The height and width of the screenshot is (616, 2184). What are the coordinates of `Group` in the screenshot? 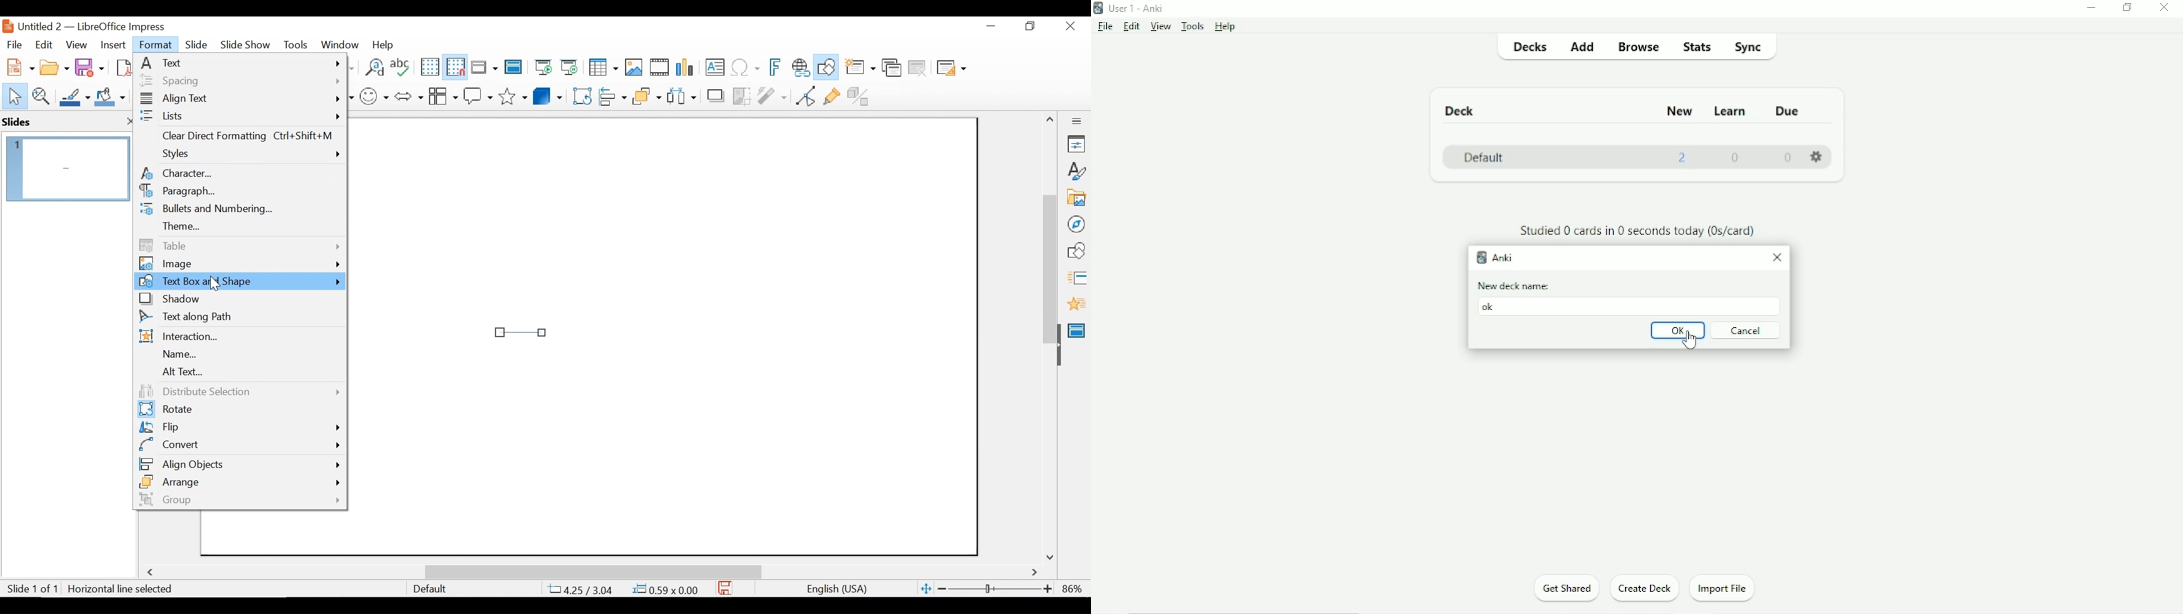 It's located at (238, 499).